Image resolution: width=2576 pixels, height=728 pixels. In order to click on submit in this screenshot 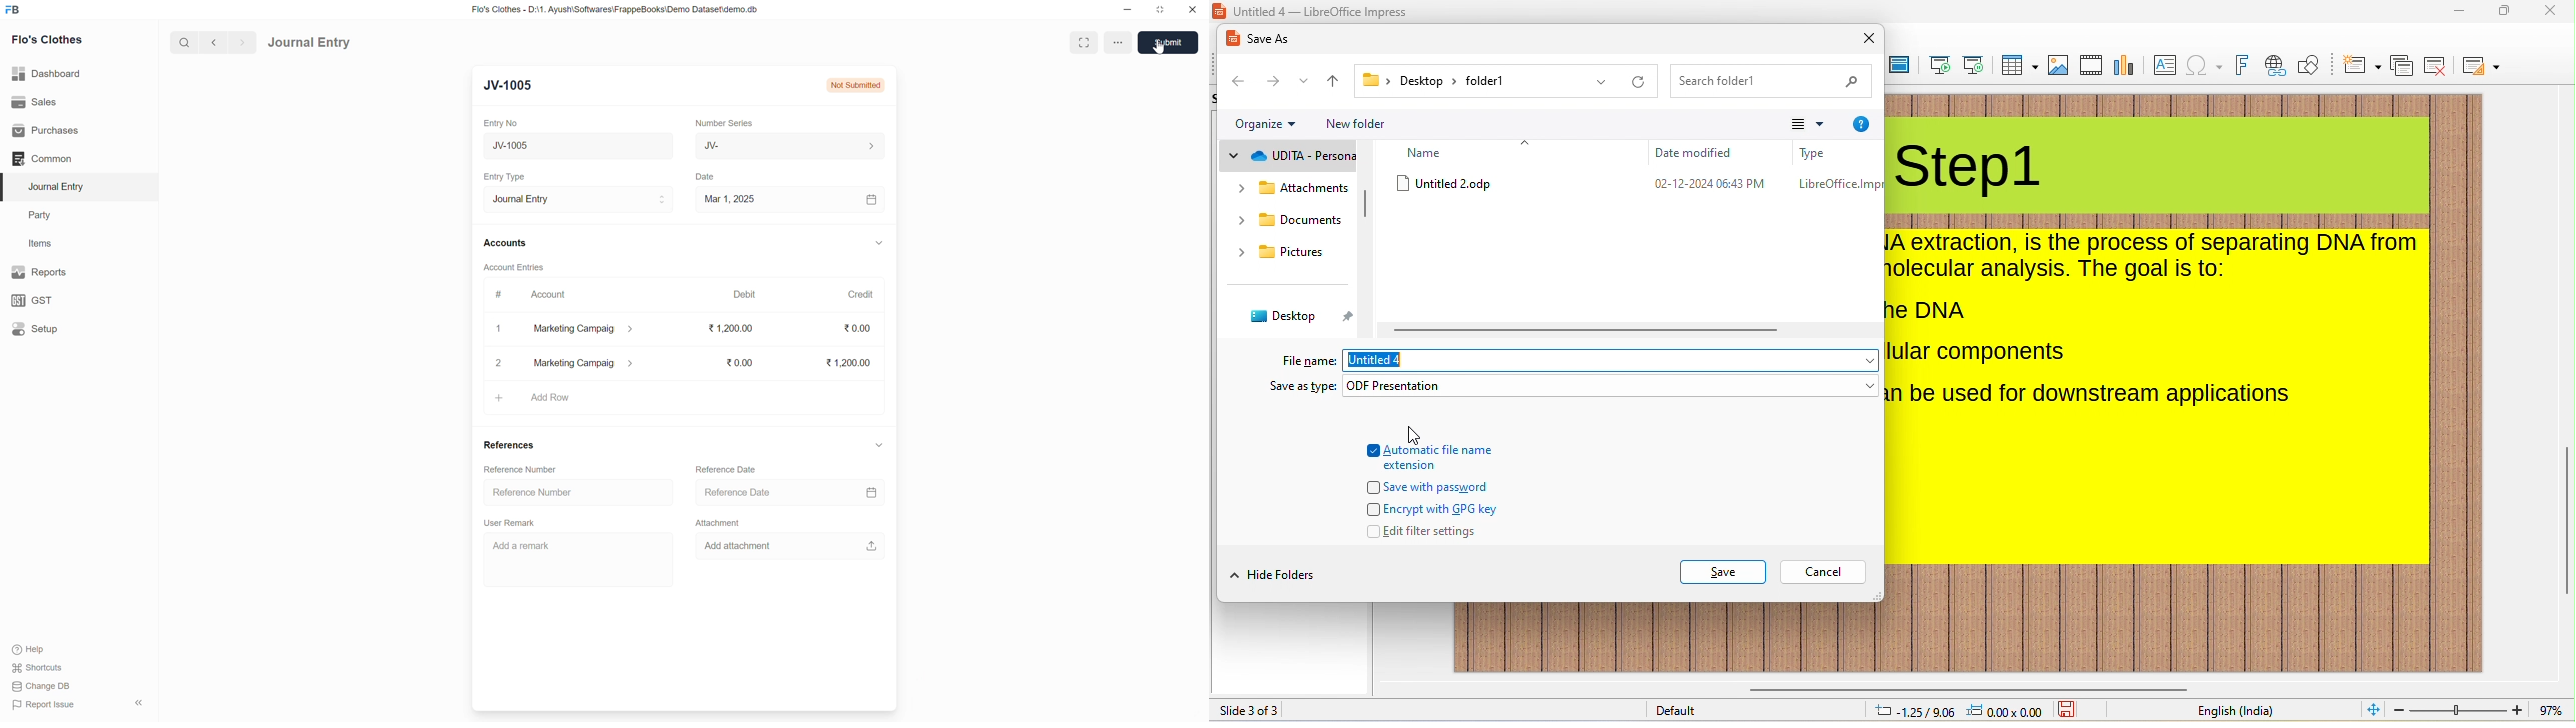, I will do `click(1173, 43)`.